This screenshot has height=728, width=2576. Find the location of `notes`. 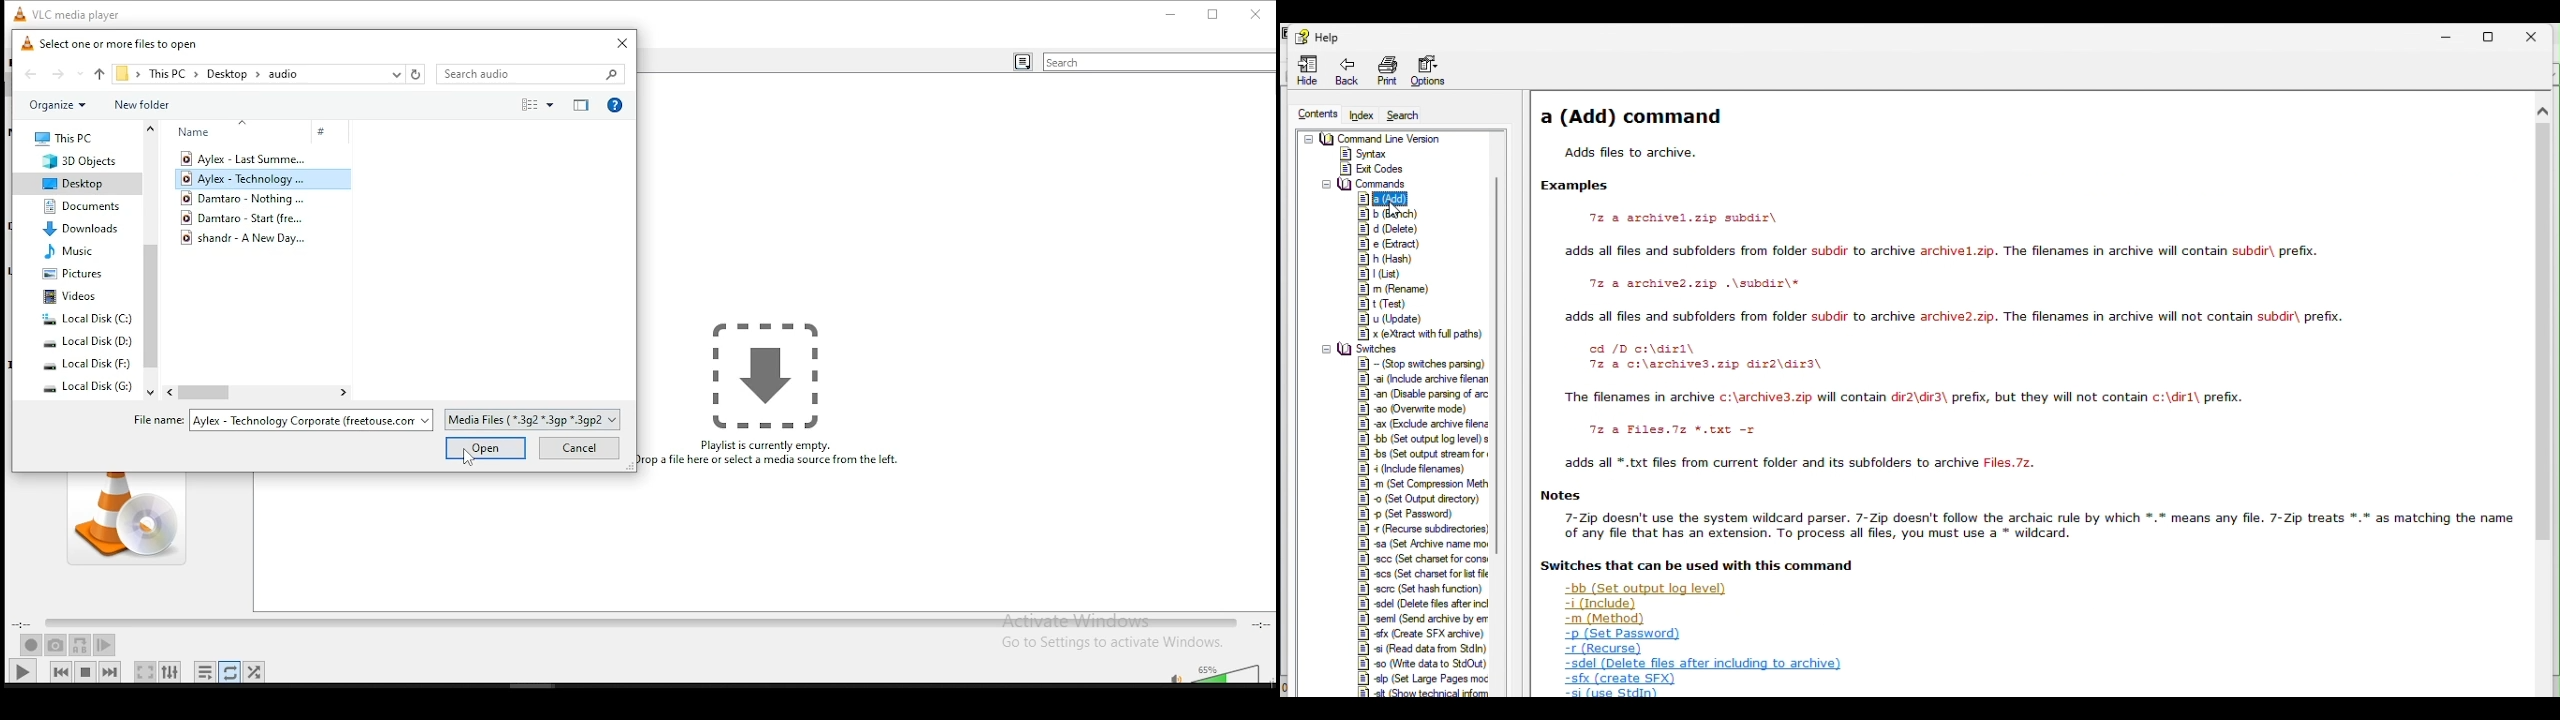

notes is located at coordinates (1562, 496).